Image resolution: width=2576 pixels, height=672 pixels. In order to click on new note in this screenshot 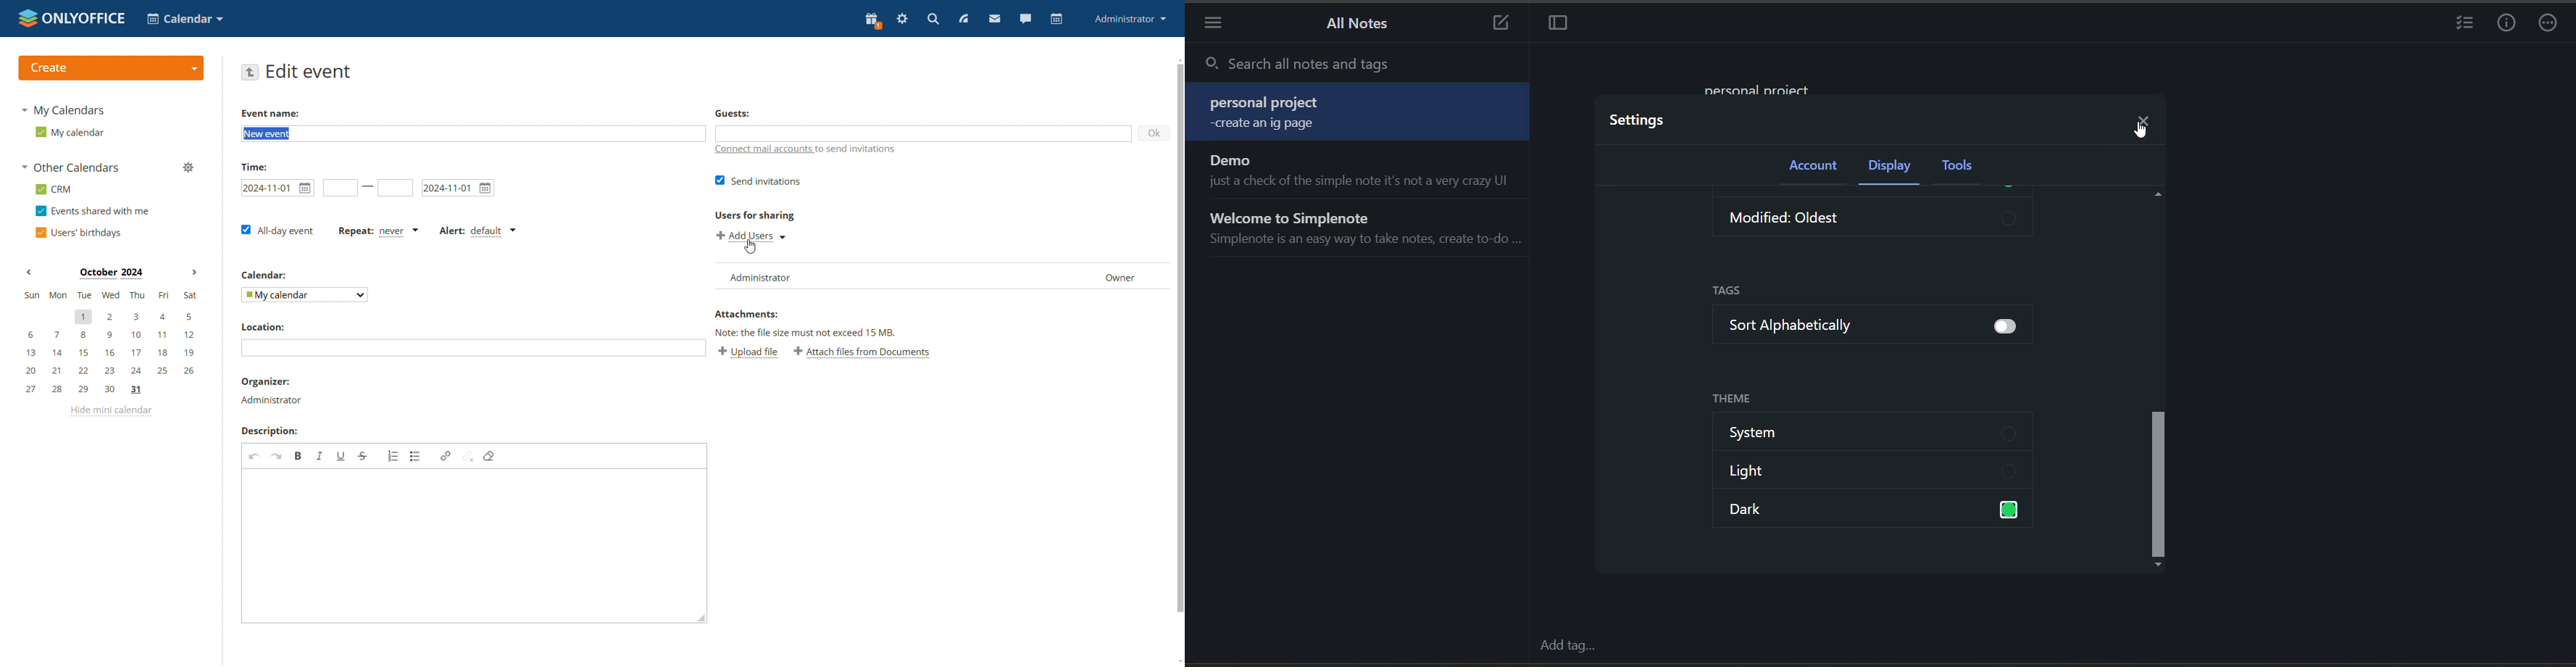, I will do `click(1501, 25)`.